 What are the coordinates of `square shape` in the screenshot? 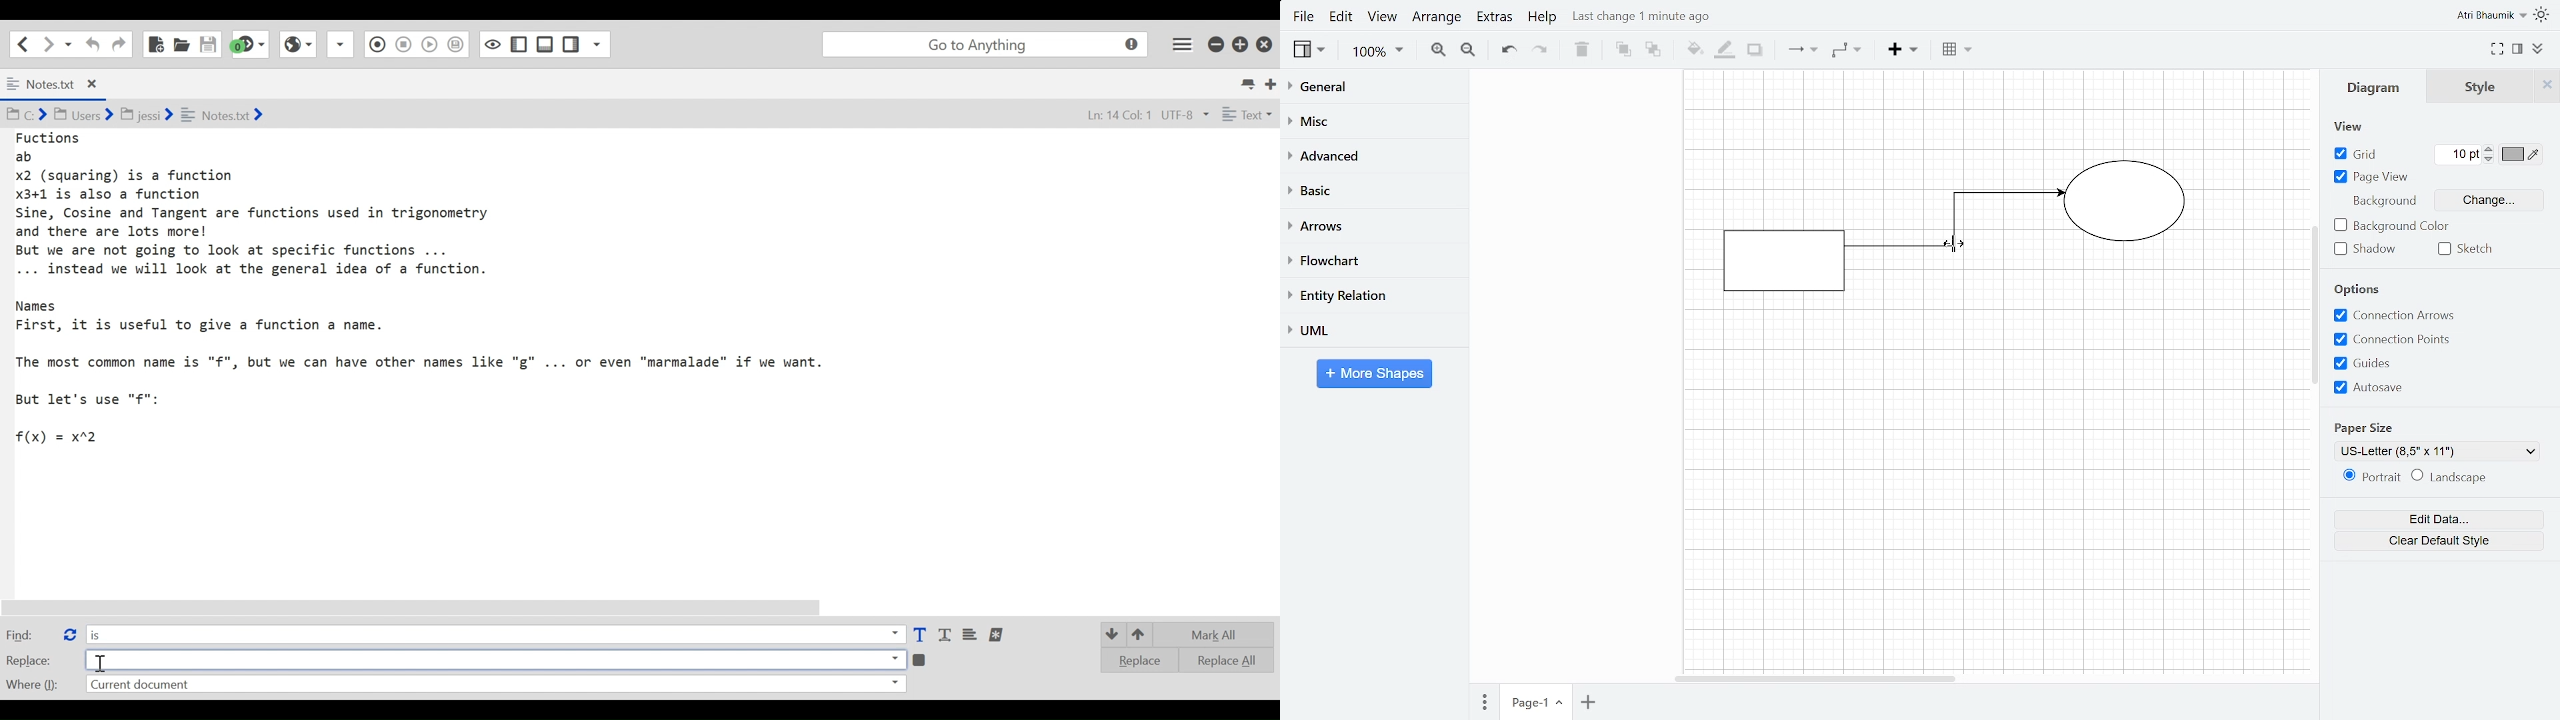 It's located at (1782, 260).